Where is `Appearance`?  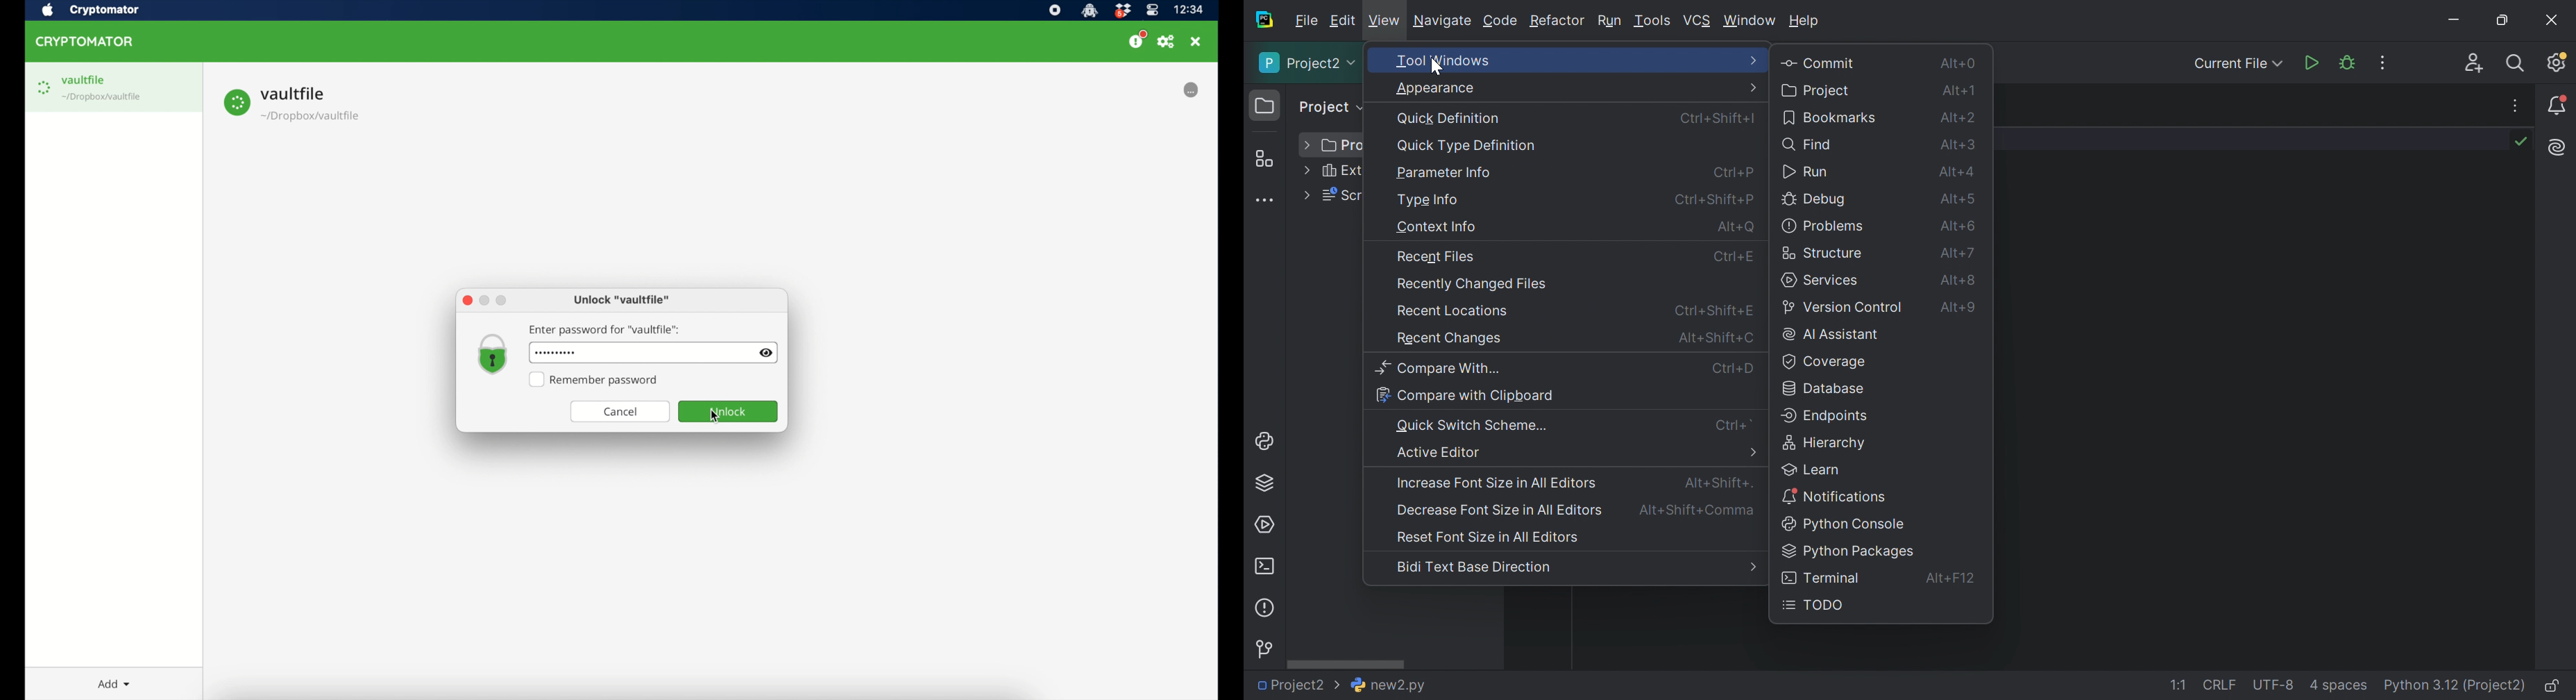 Appearance is located at coordinates (1436, 88).